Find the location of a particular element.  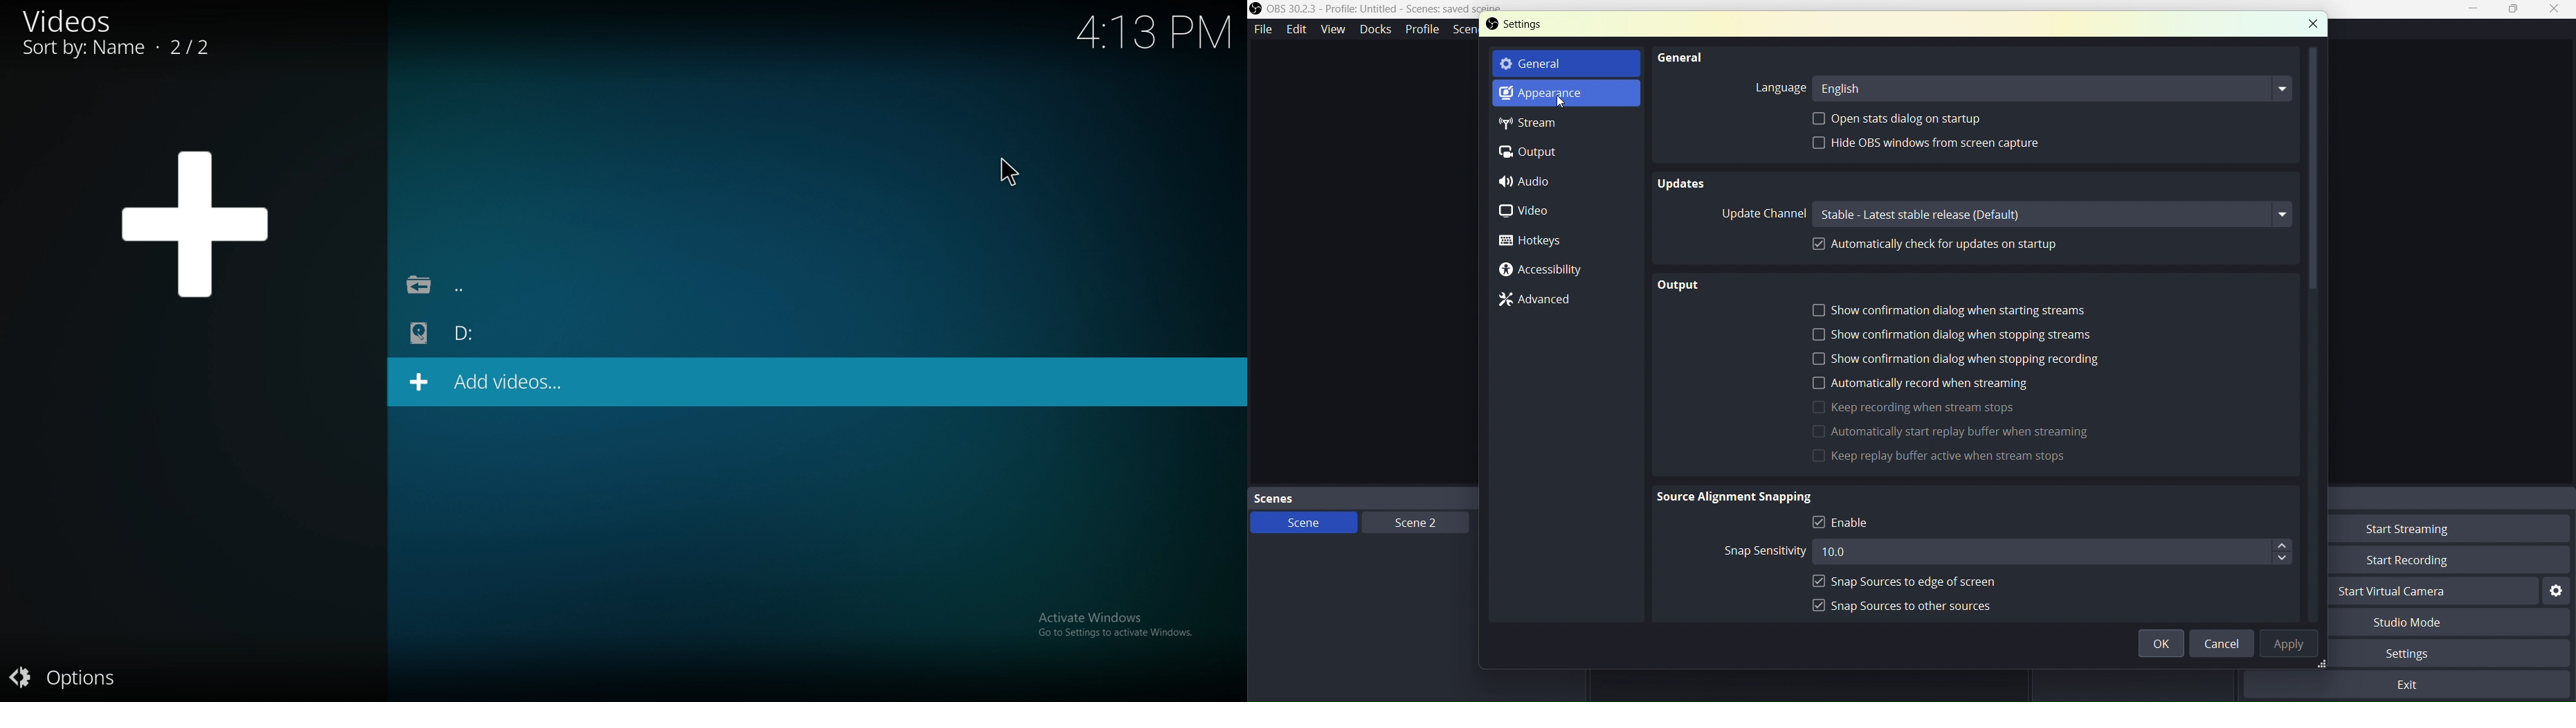

Output is located at coordinates (1535, 152).